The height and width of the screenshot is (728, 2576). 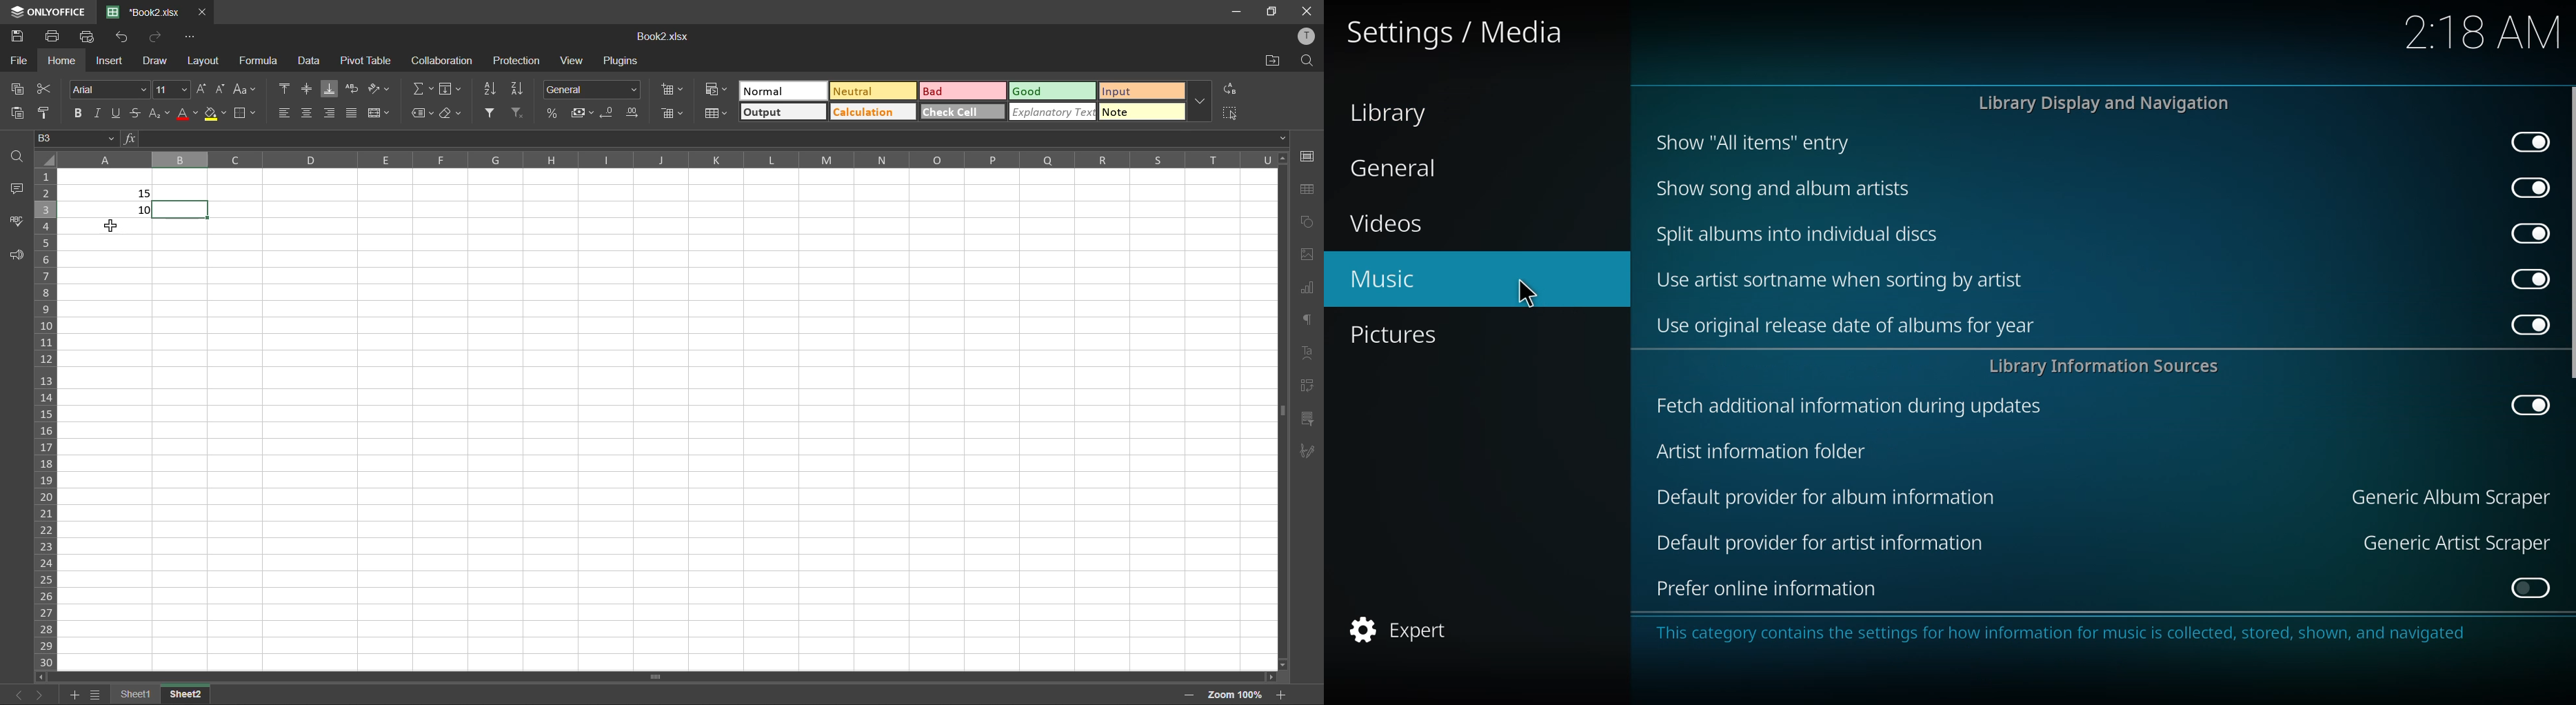 What do you see at coordinates (1460, 33) in the screenshot?
I see `settings media` at bounding box center [1460, 33].